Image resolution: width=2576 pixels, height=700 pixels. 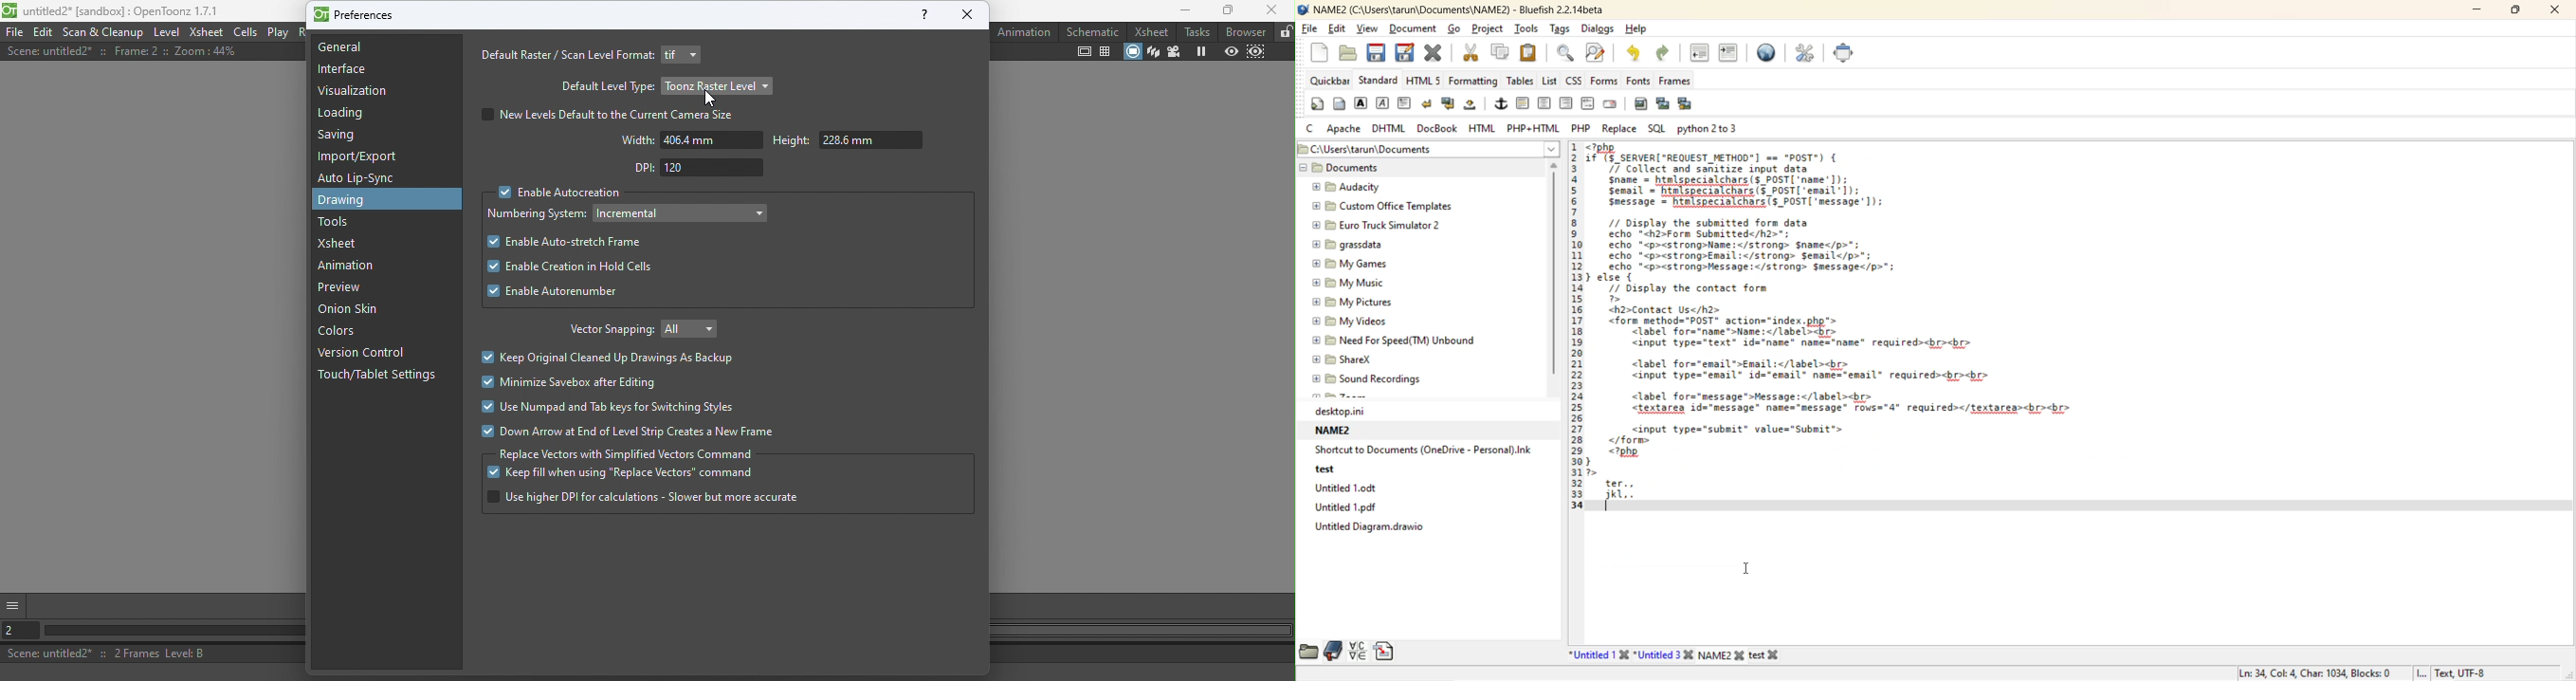 I want to click on break, so click(x=1427, y=106).